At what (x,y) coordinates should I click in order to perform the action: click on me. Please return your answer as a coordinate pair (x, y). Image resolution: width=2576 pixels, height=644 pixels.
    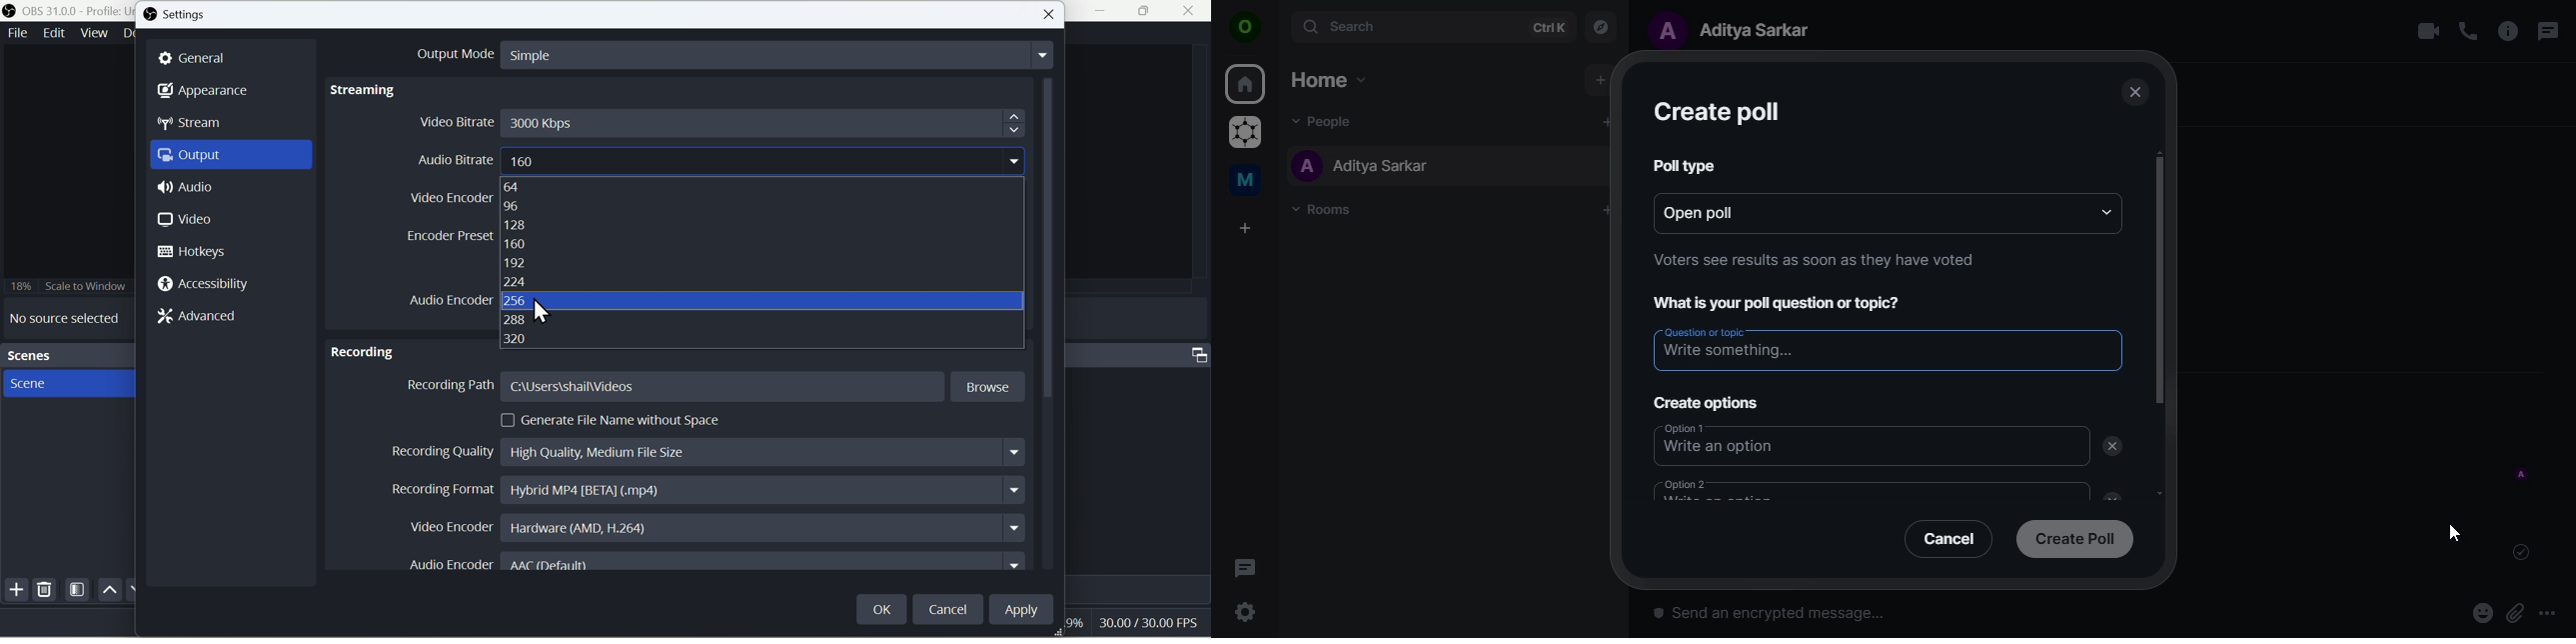
    Looking at the image, I should click on (1248, 183).